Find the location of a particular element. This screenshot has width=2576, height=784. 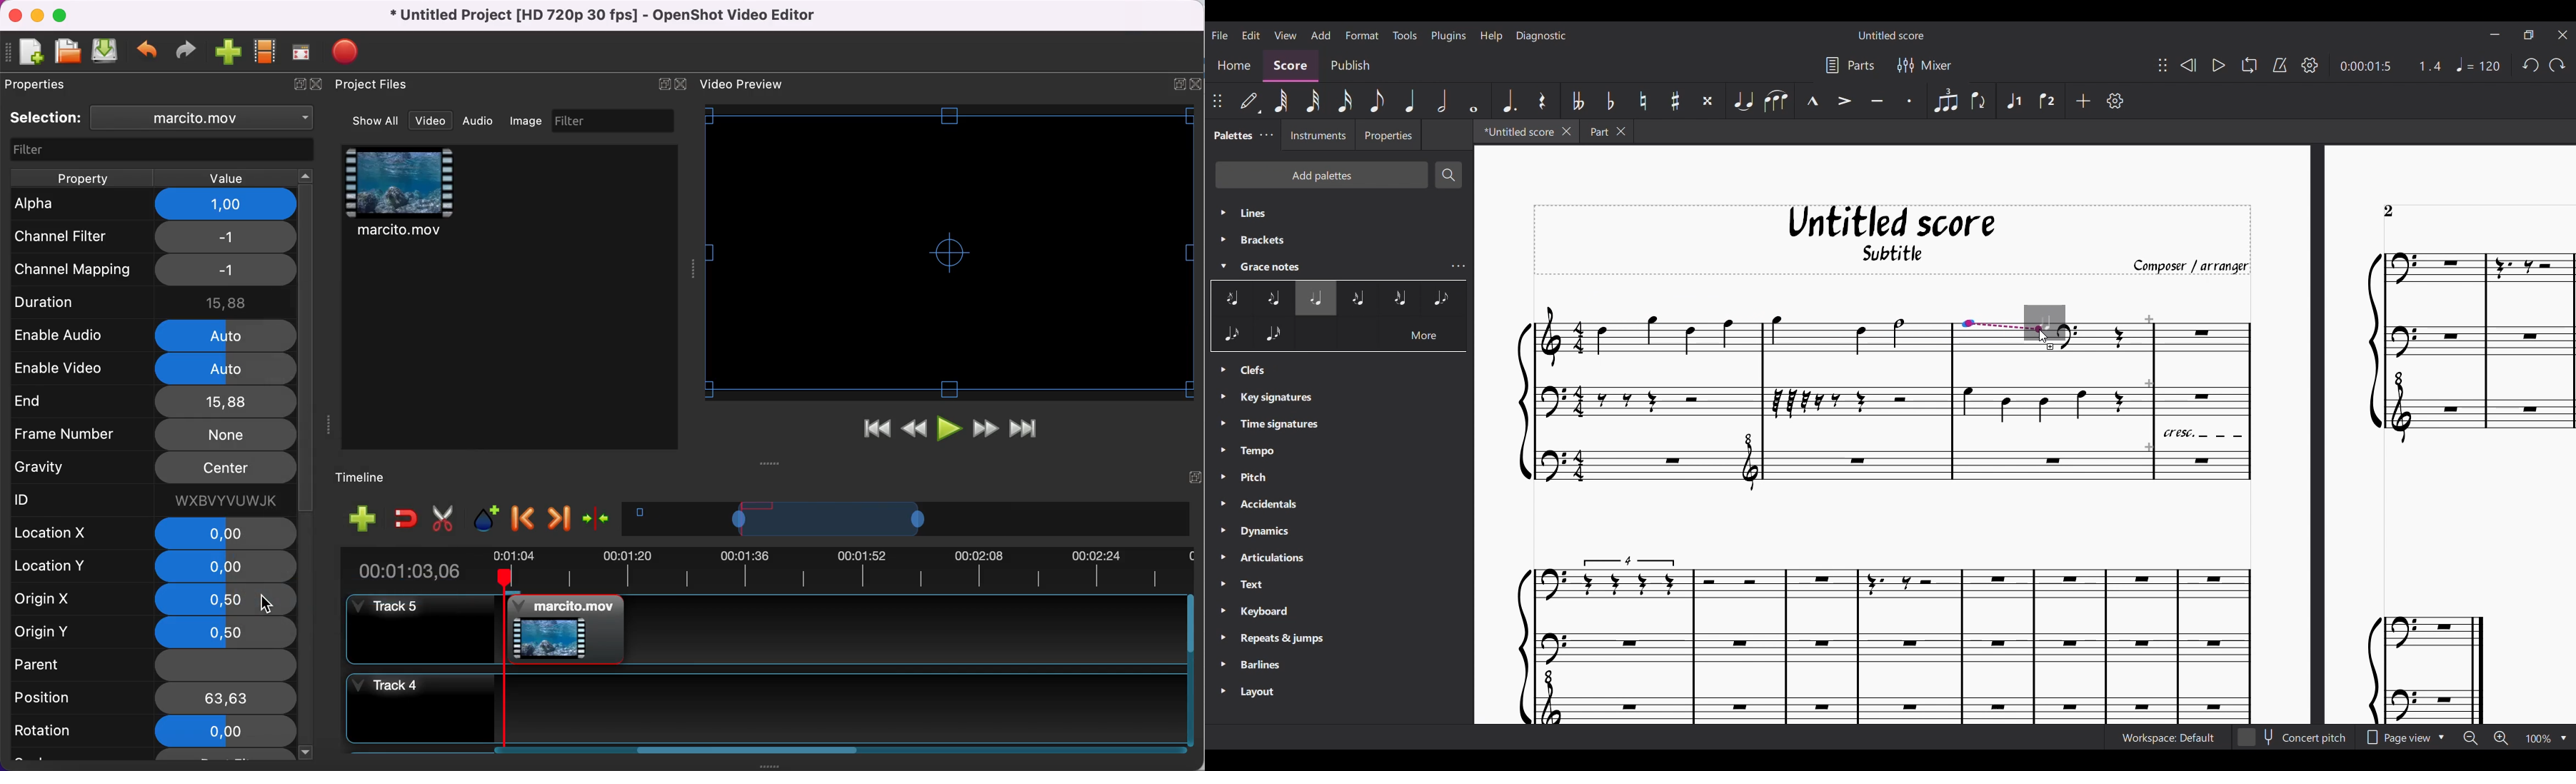

Minimize is located at coordinates (2495, 34).